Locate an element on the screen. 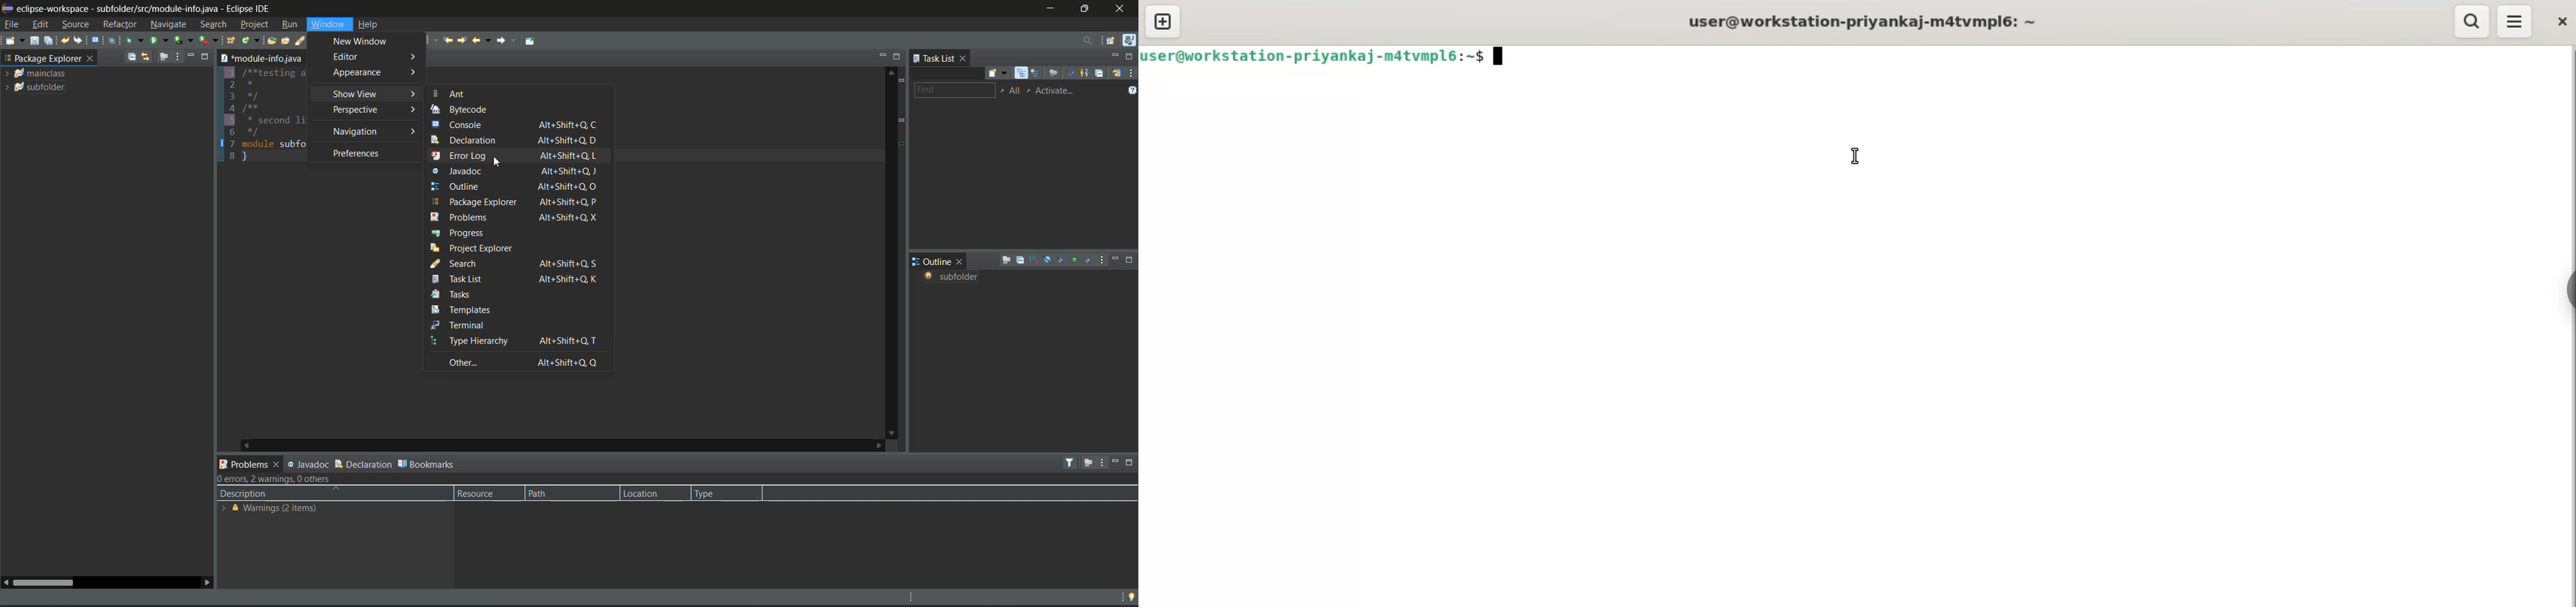 The height and width of the screenshot is (616, 2576). appearance is located at coordinates (375, 73).